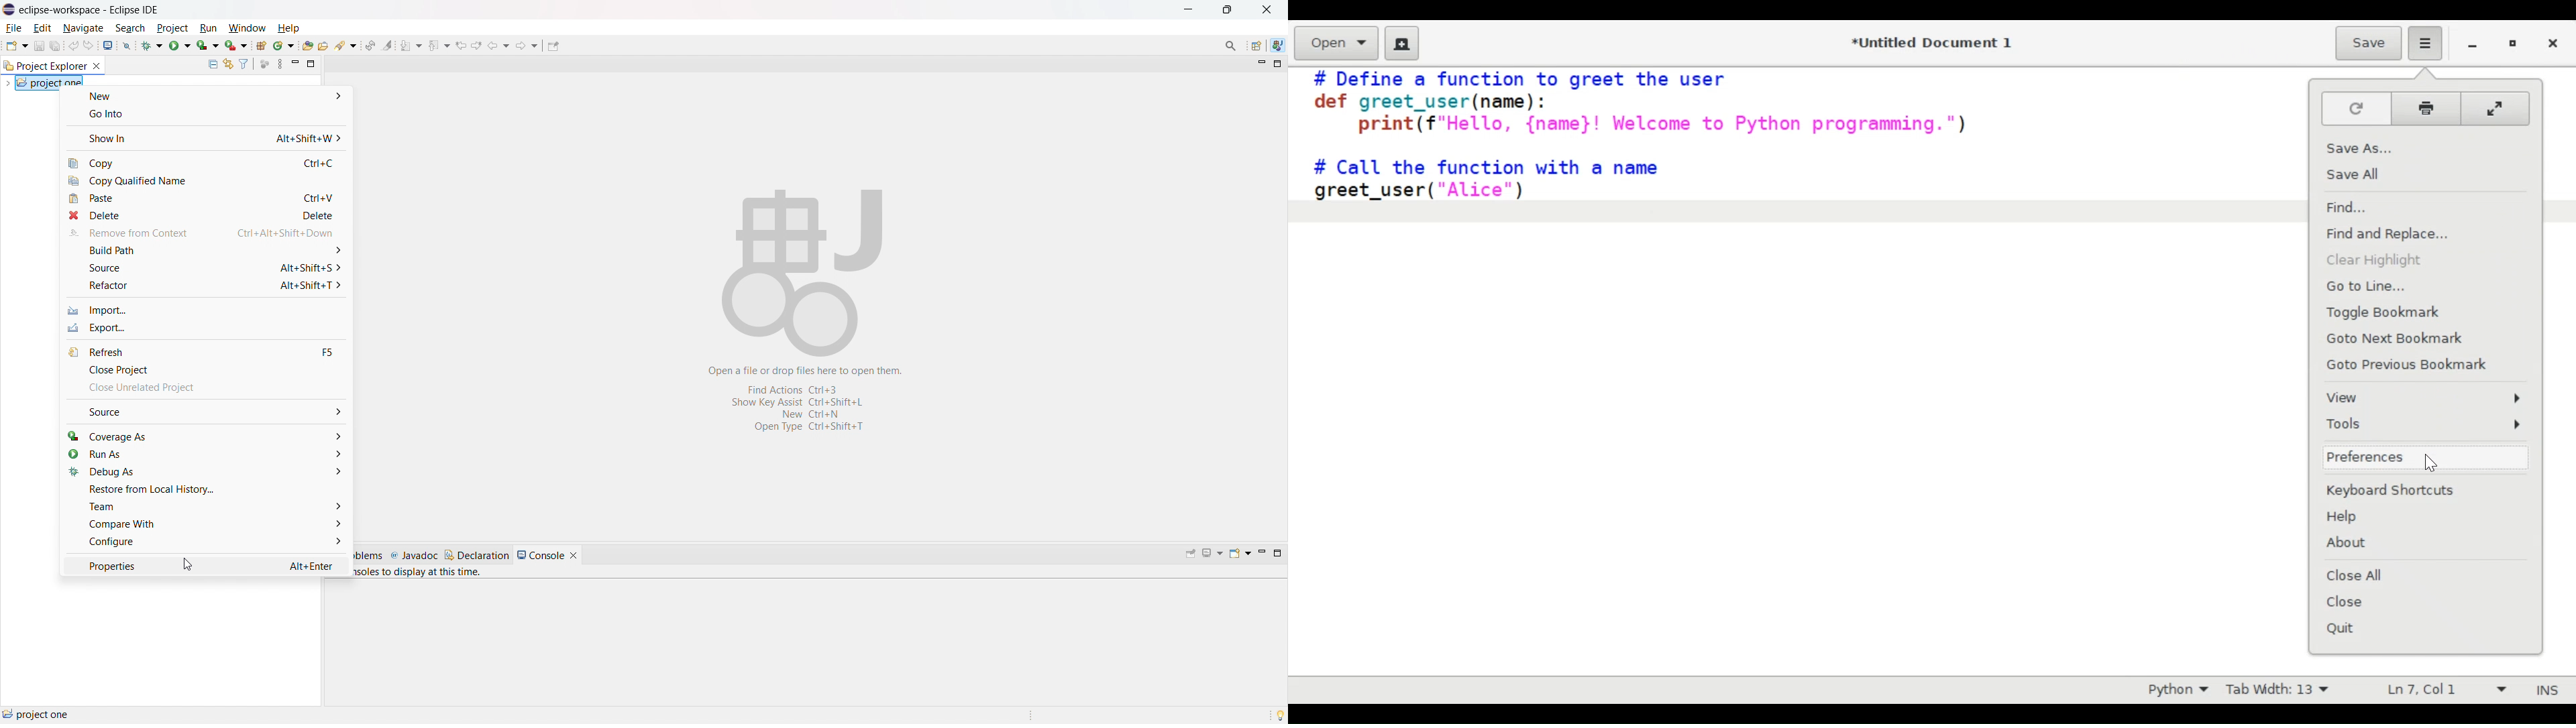  What do you see at coordinates (89, 10) in the screenshot?
I see `eclipse-workspace - Eclipse IDE` at bounding box center [89, 10].